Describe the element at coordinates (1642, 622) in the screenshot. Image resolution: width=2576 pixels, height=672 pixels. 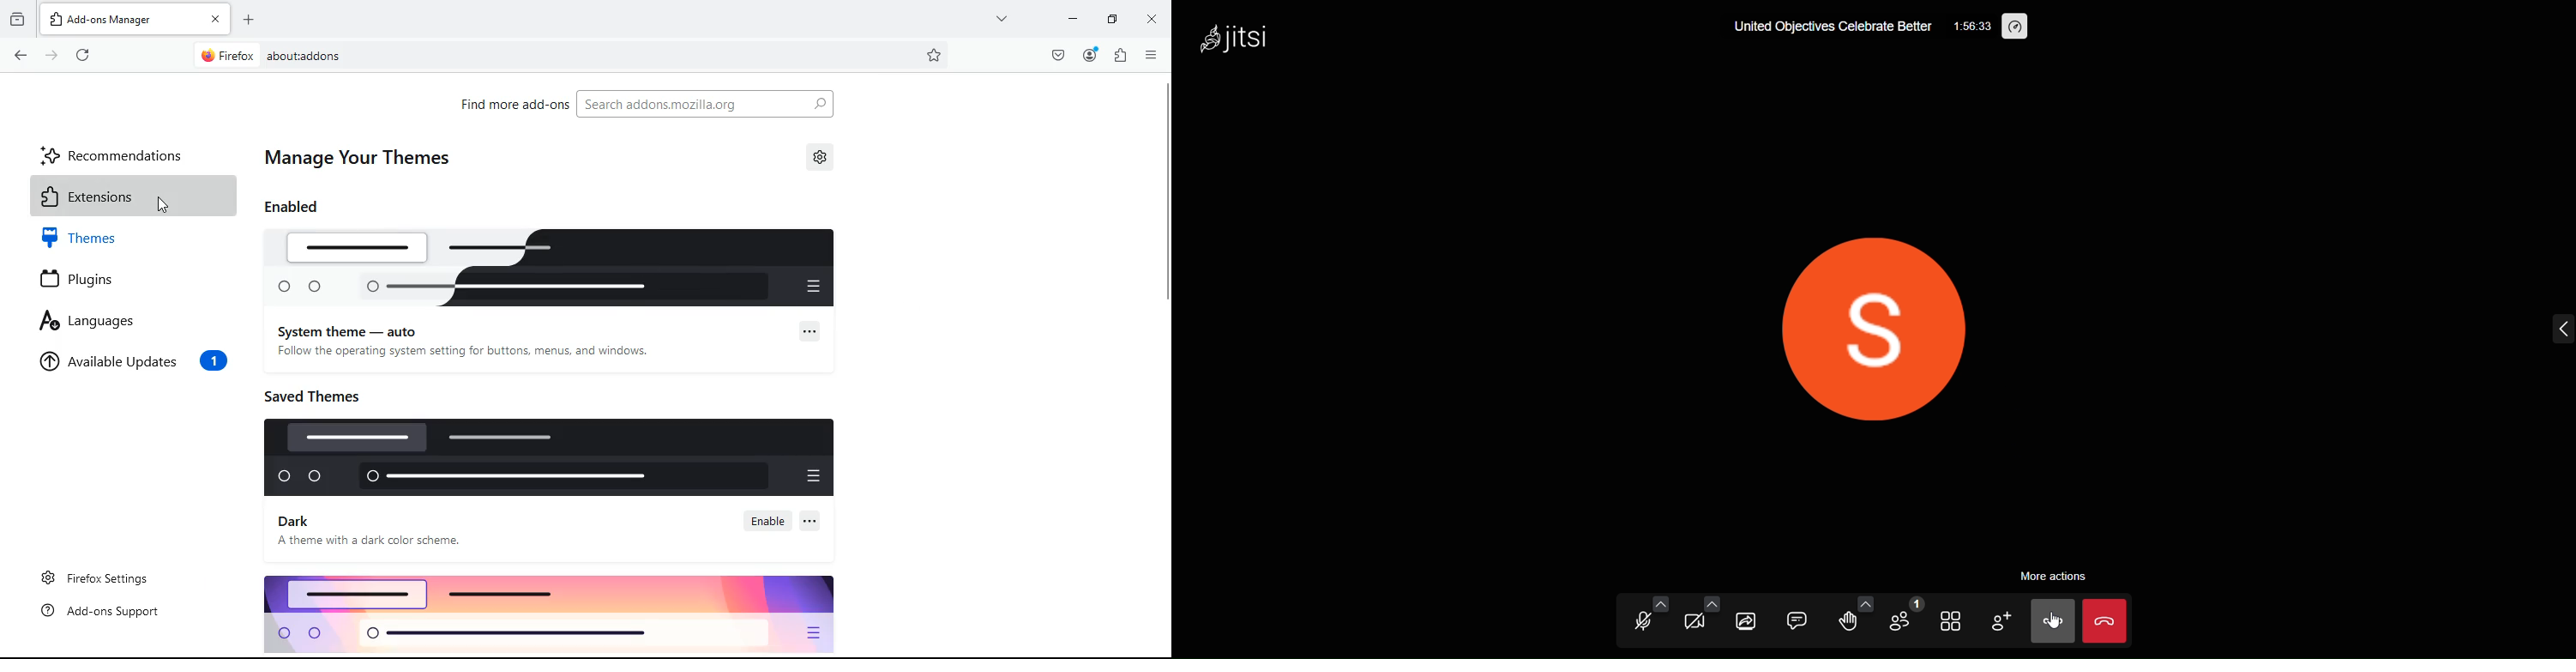
I see `microphone` at that location.